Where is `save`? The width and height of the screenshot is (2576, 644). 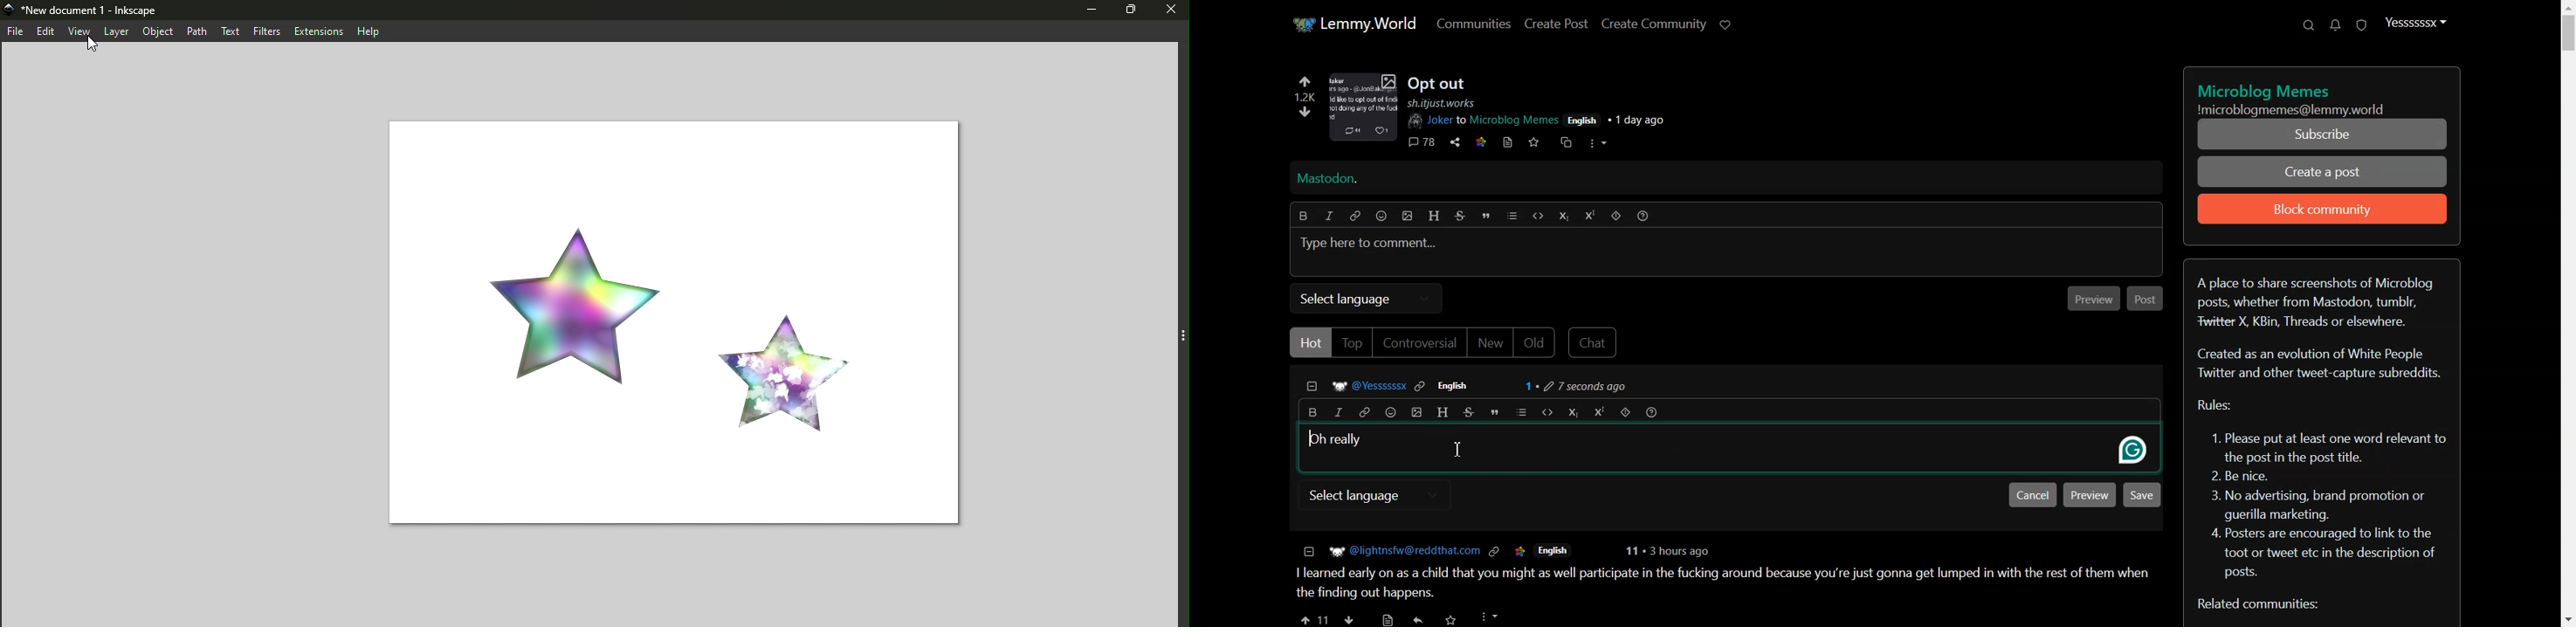 save is located at coordinates (1389, 616).